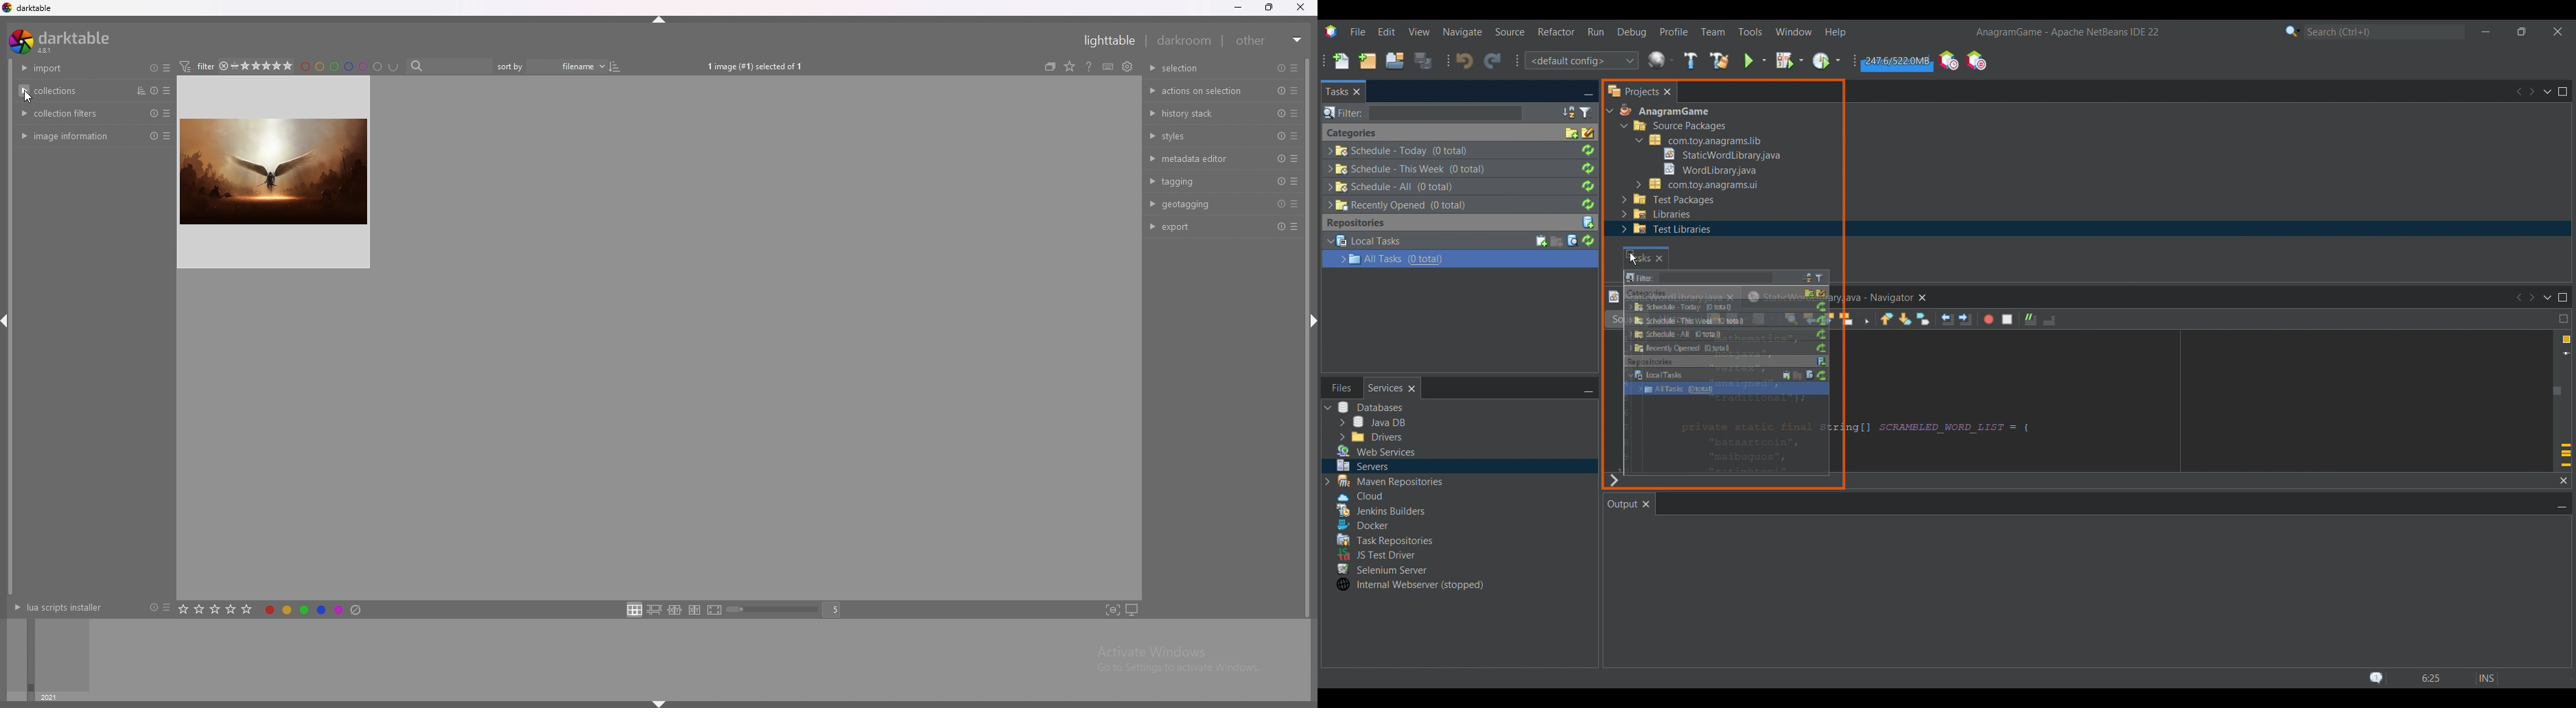 The height and width of the screenshot is (728, 2576). What do you see at coordinates (1360, 523) in the screenshot?
I see `` at bounding box center [1360, 523].